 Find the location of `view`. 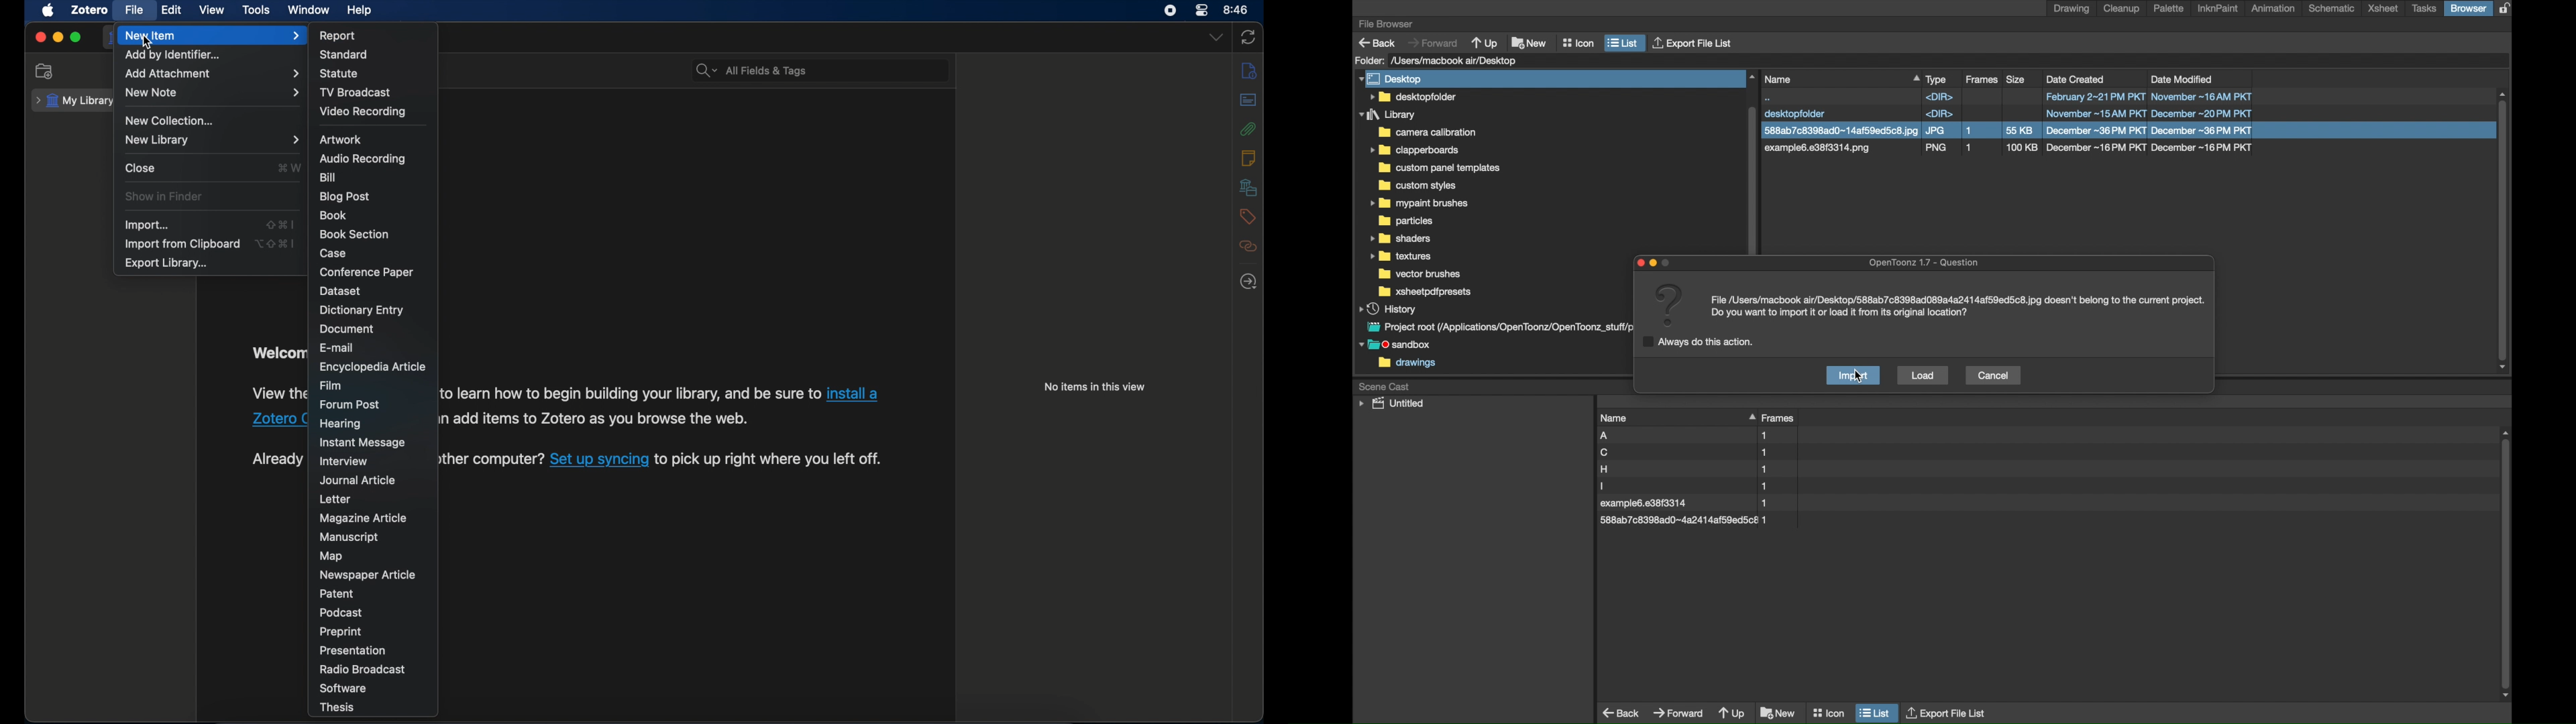

view is located at coordinates (212, 9).